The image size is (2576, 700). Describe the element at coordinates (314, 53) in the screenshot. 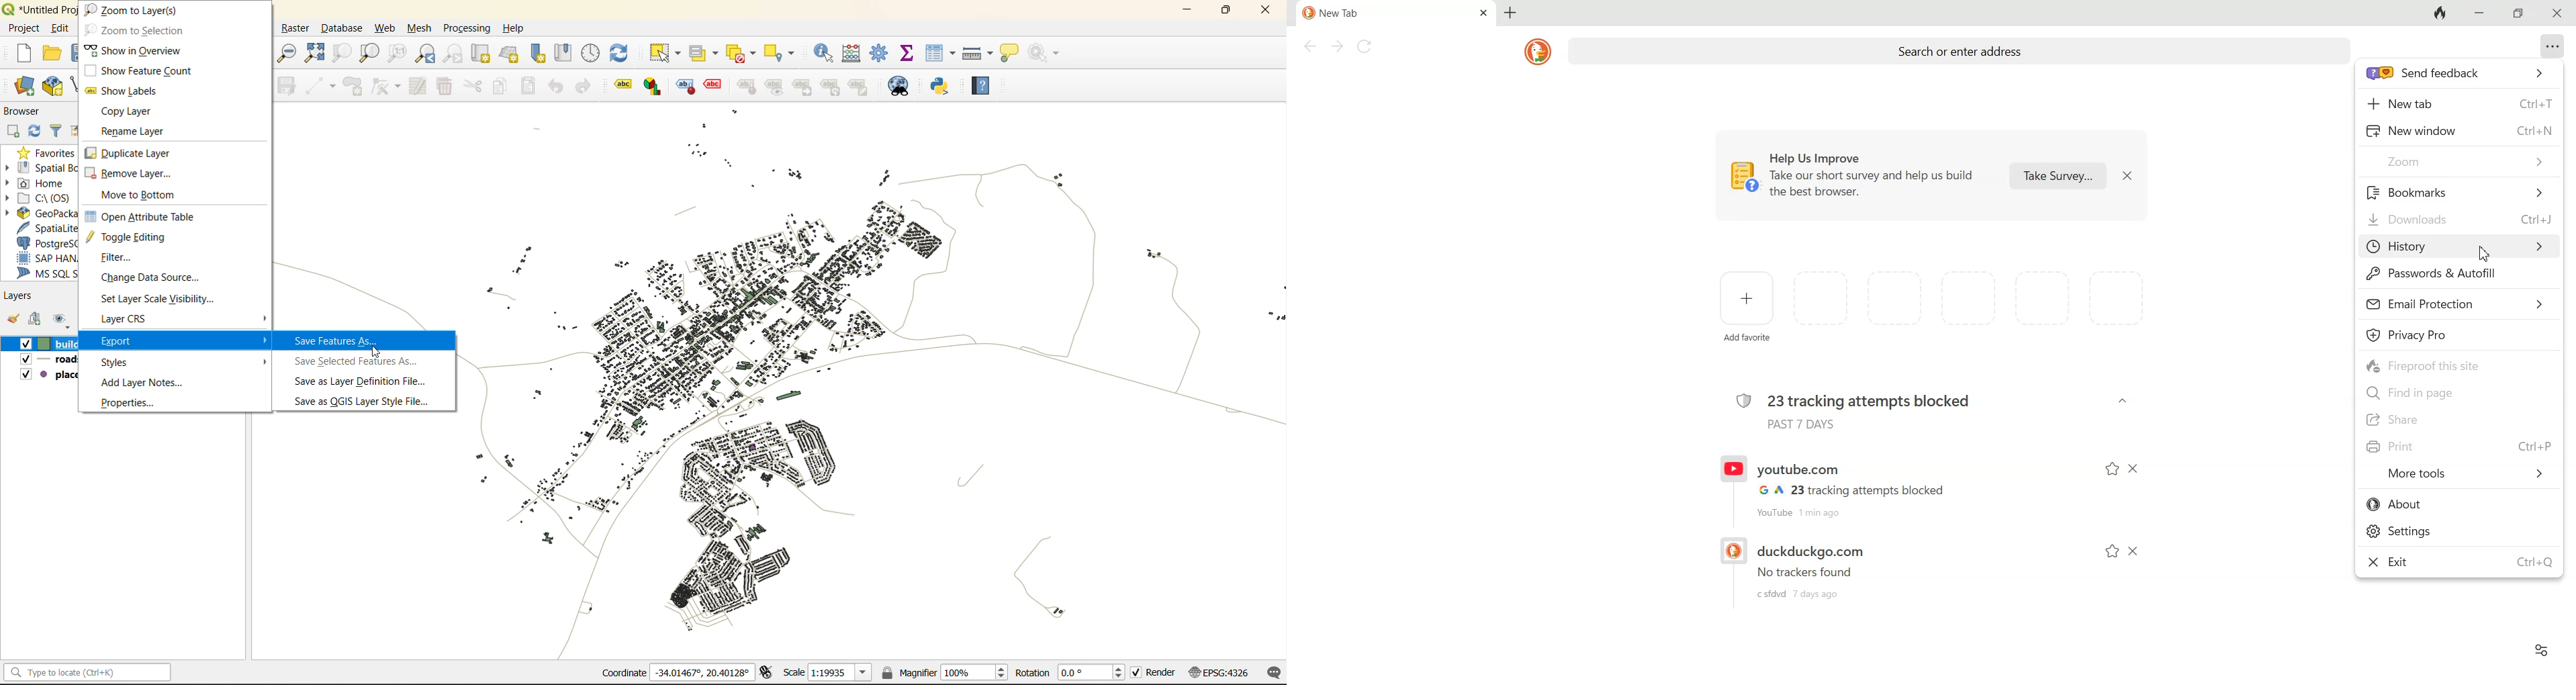

I see `zoom full` at that location.